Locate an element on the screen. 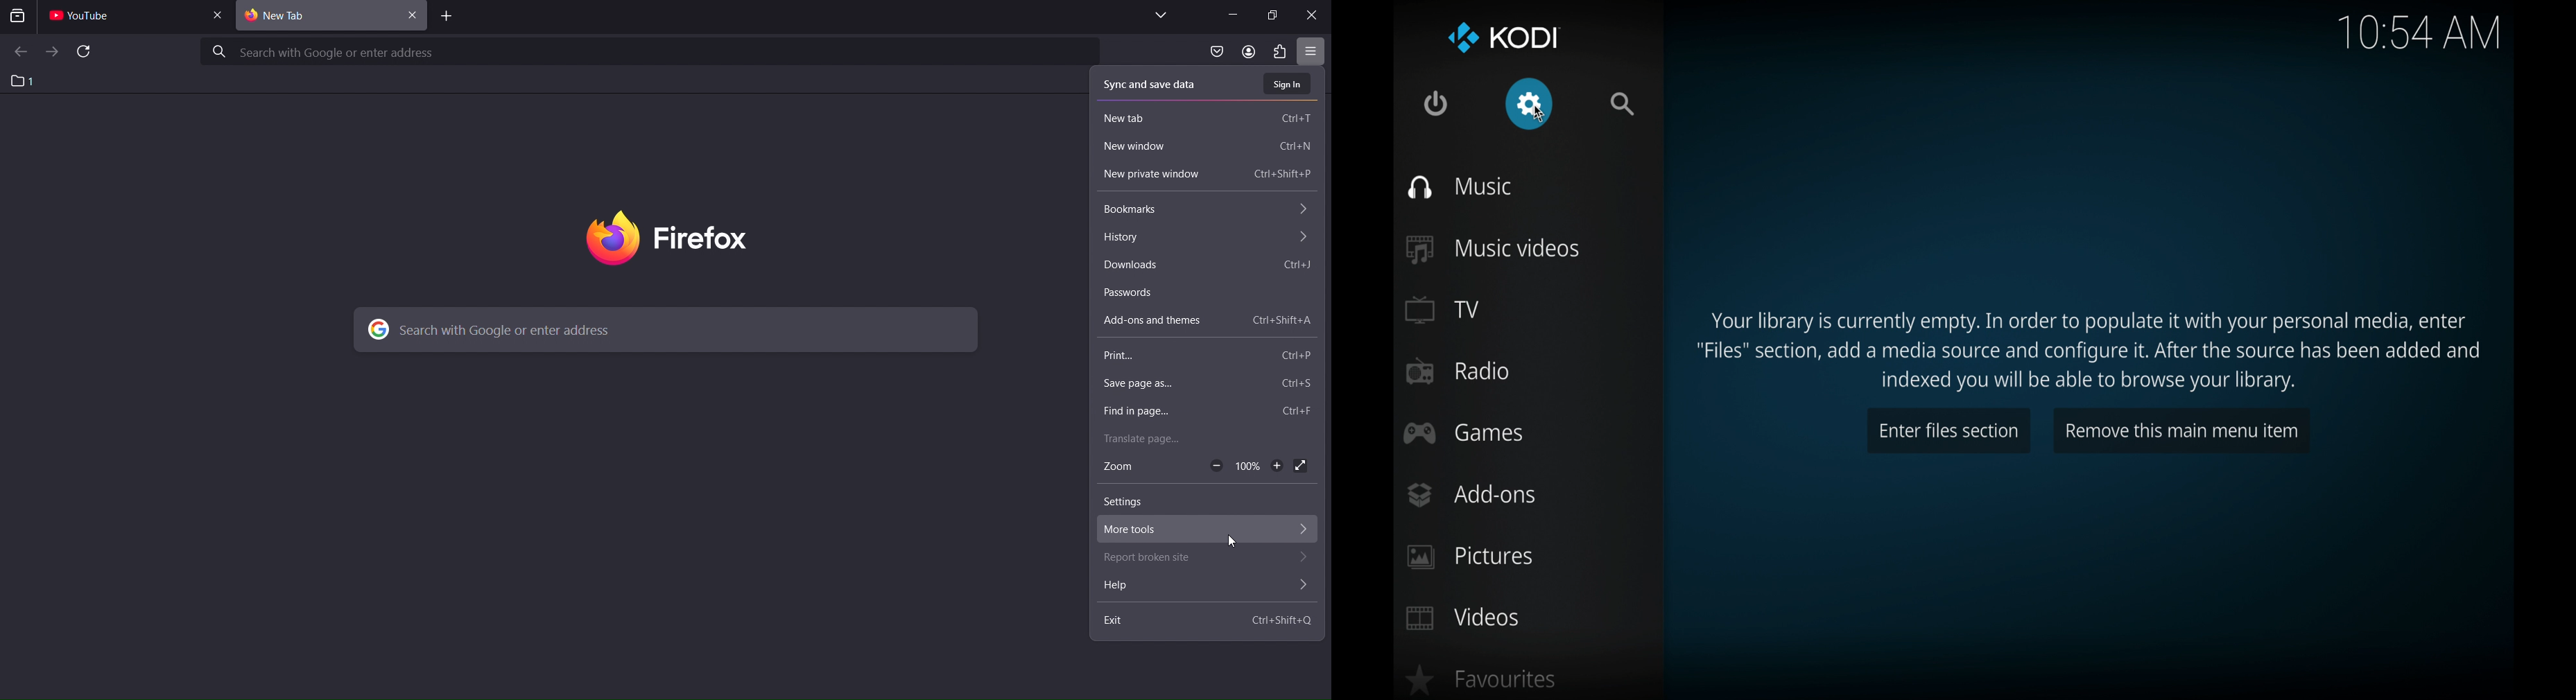 Image resolution: width=2576 pixels, height=700 pixels. Ctrl+N is located at coordinates (1295, 148).